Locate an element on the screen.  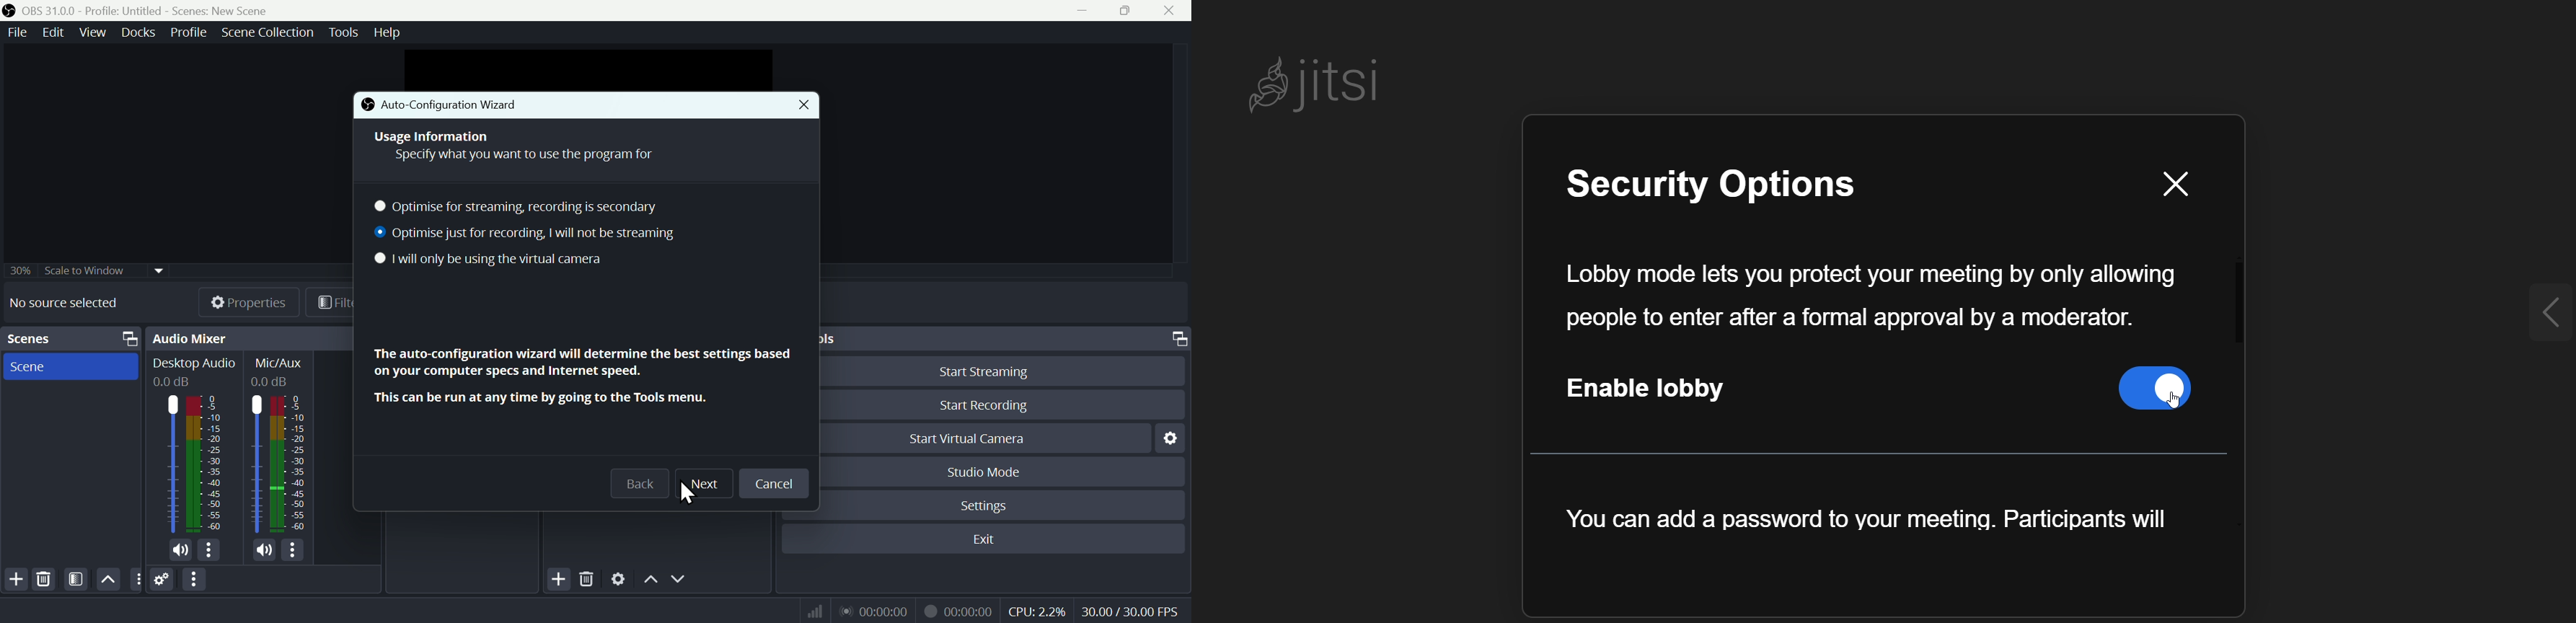
Audio mixer is located at coordinates (194, 447).